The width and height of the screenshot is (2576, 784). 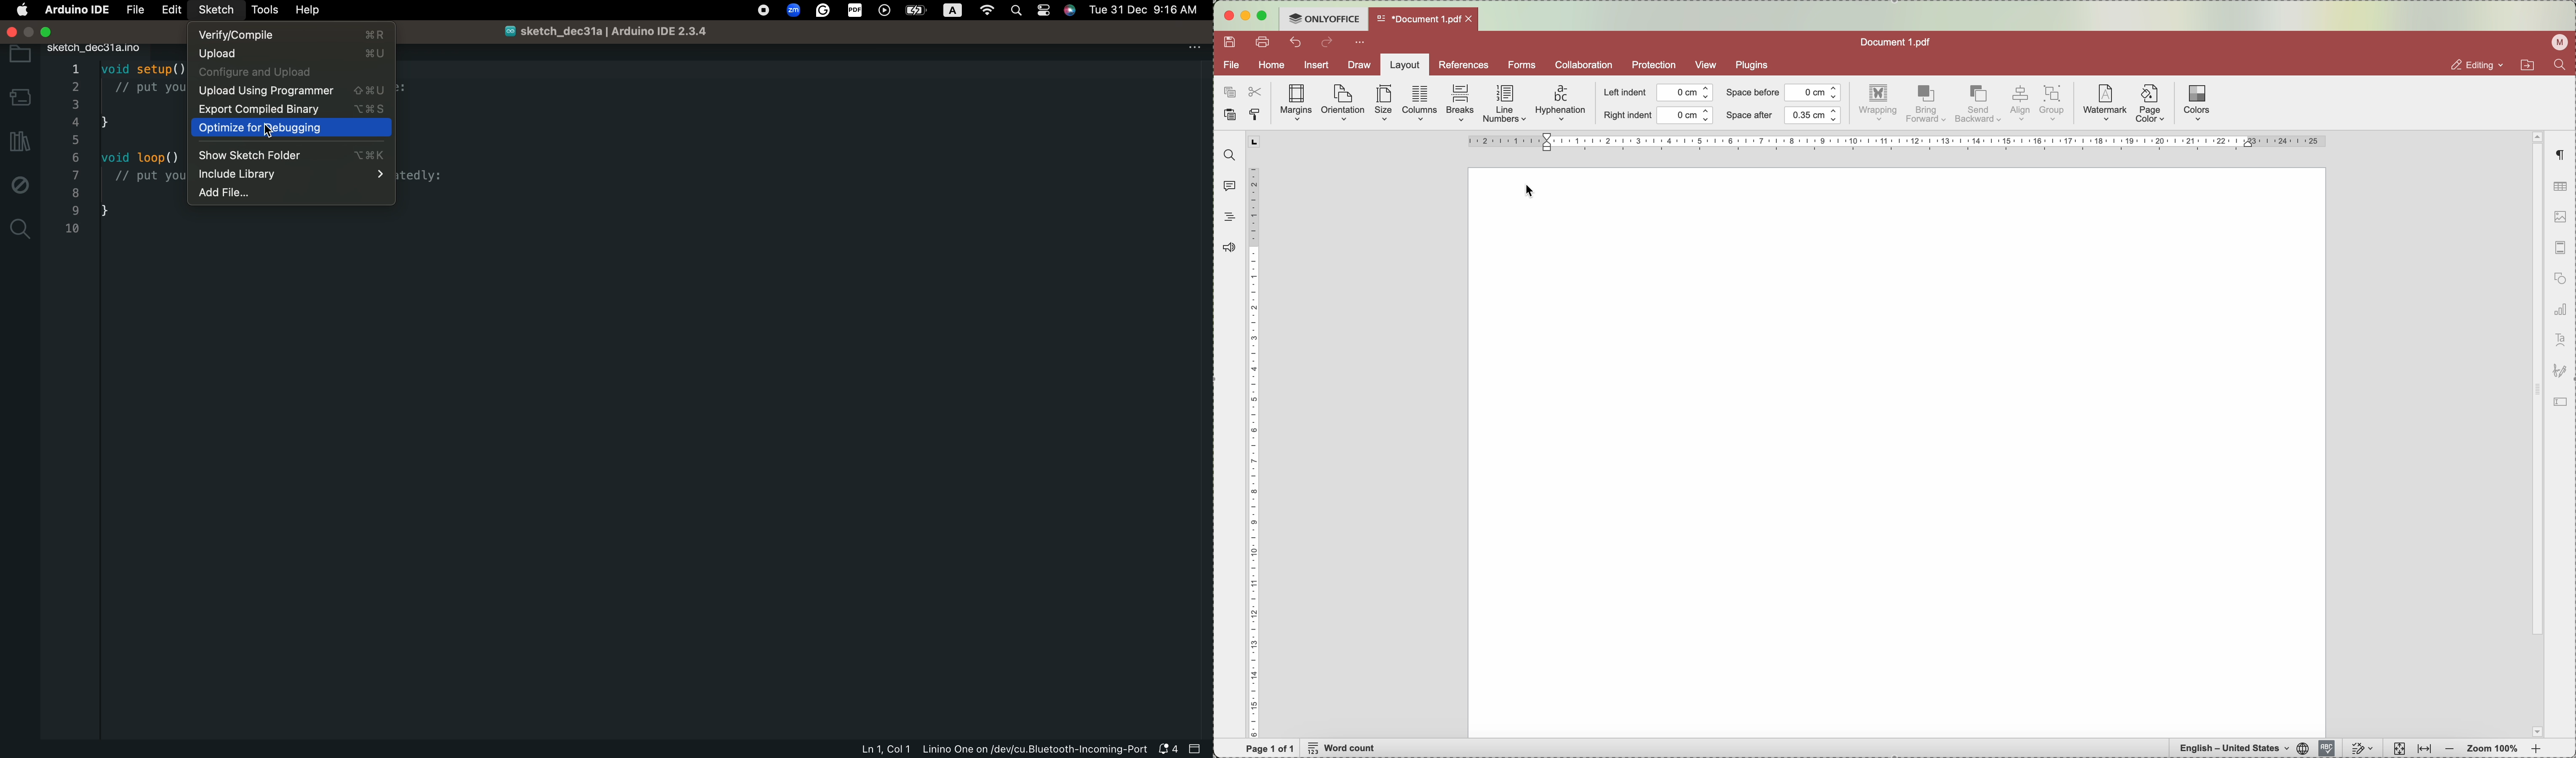 I want to click on comments, so click(x=1227, y=185).